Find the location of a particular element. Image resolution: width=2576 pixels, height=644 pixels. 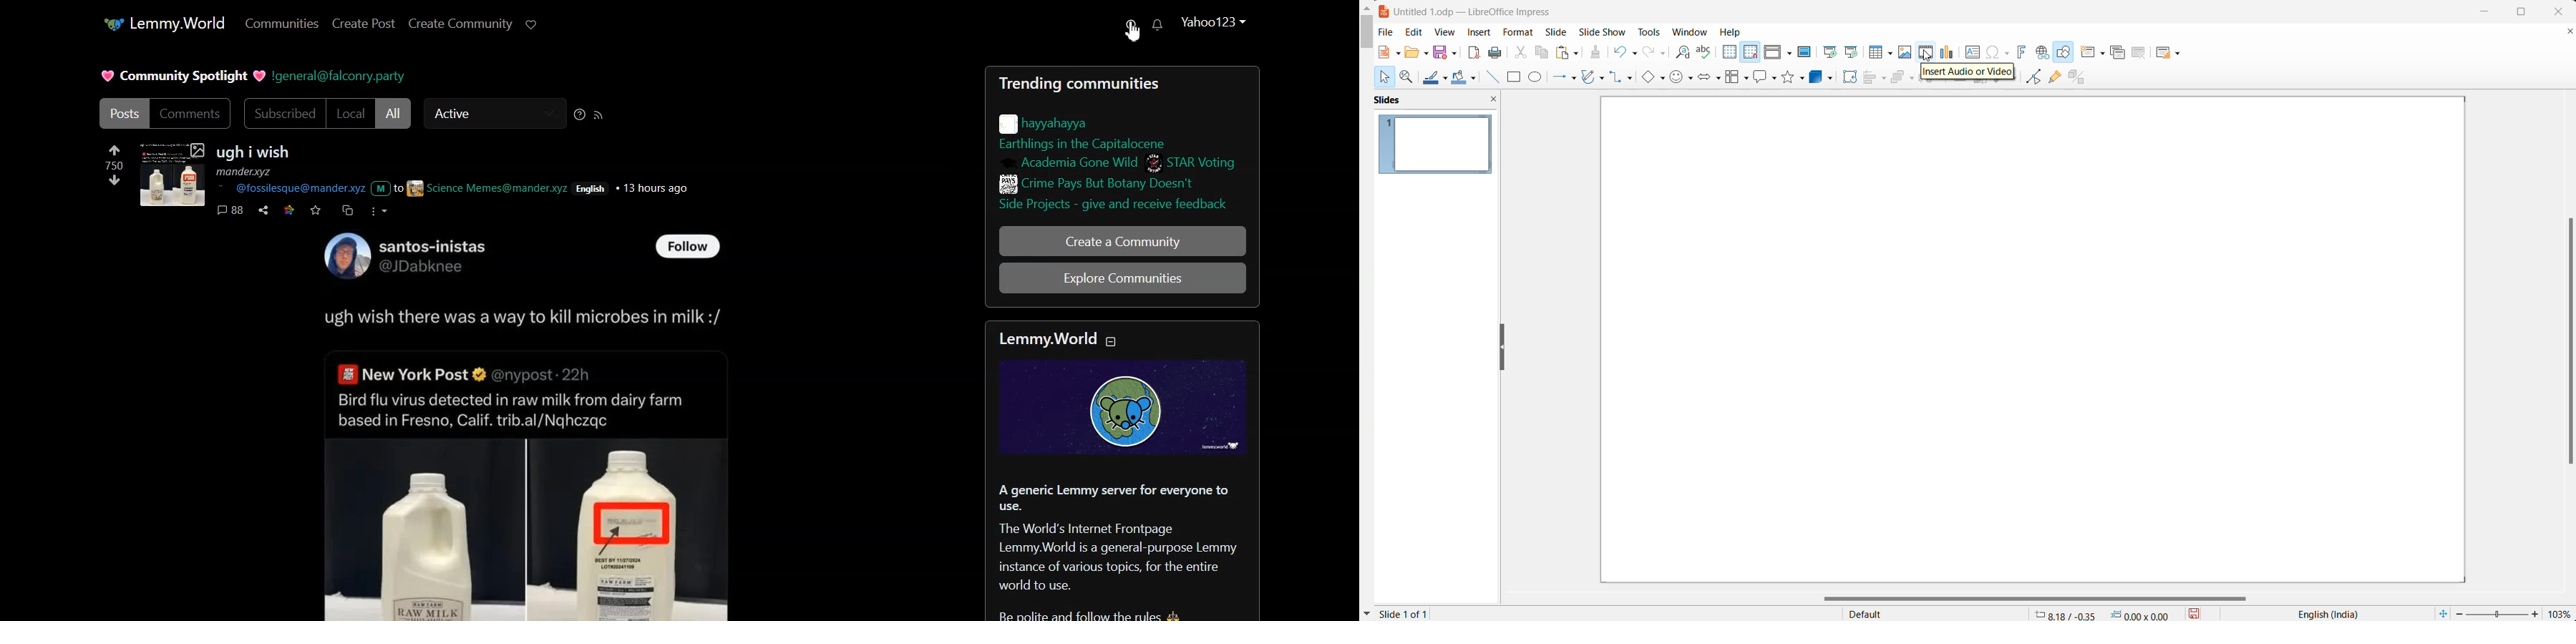

align object options is located at coordinates (1884, 80).